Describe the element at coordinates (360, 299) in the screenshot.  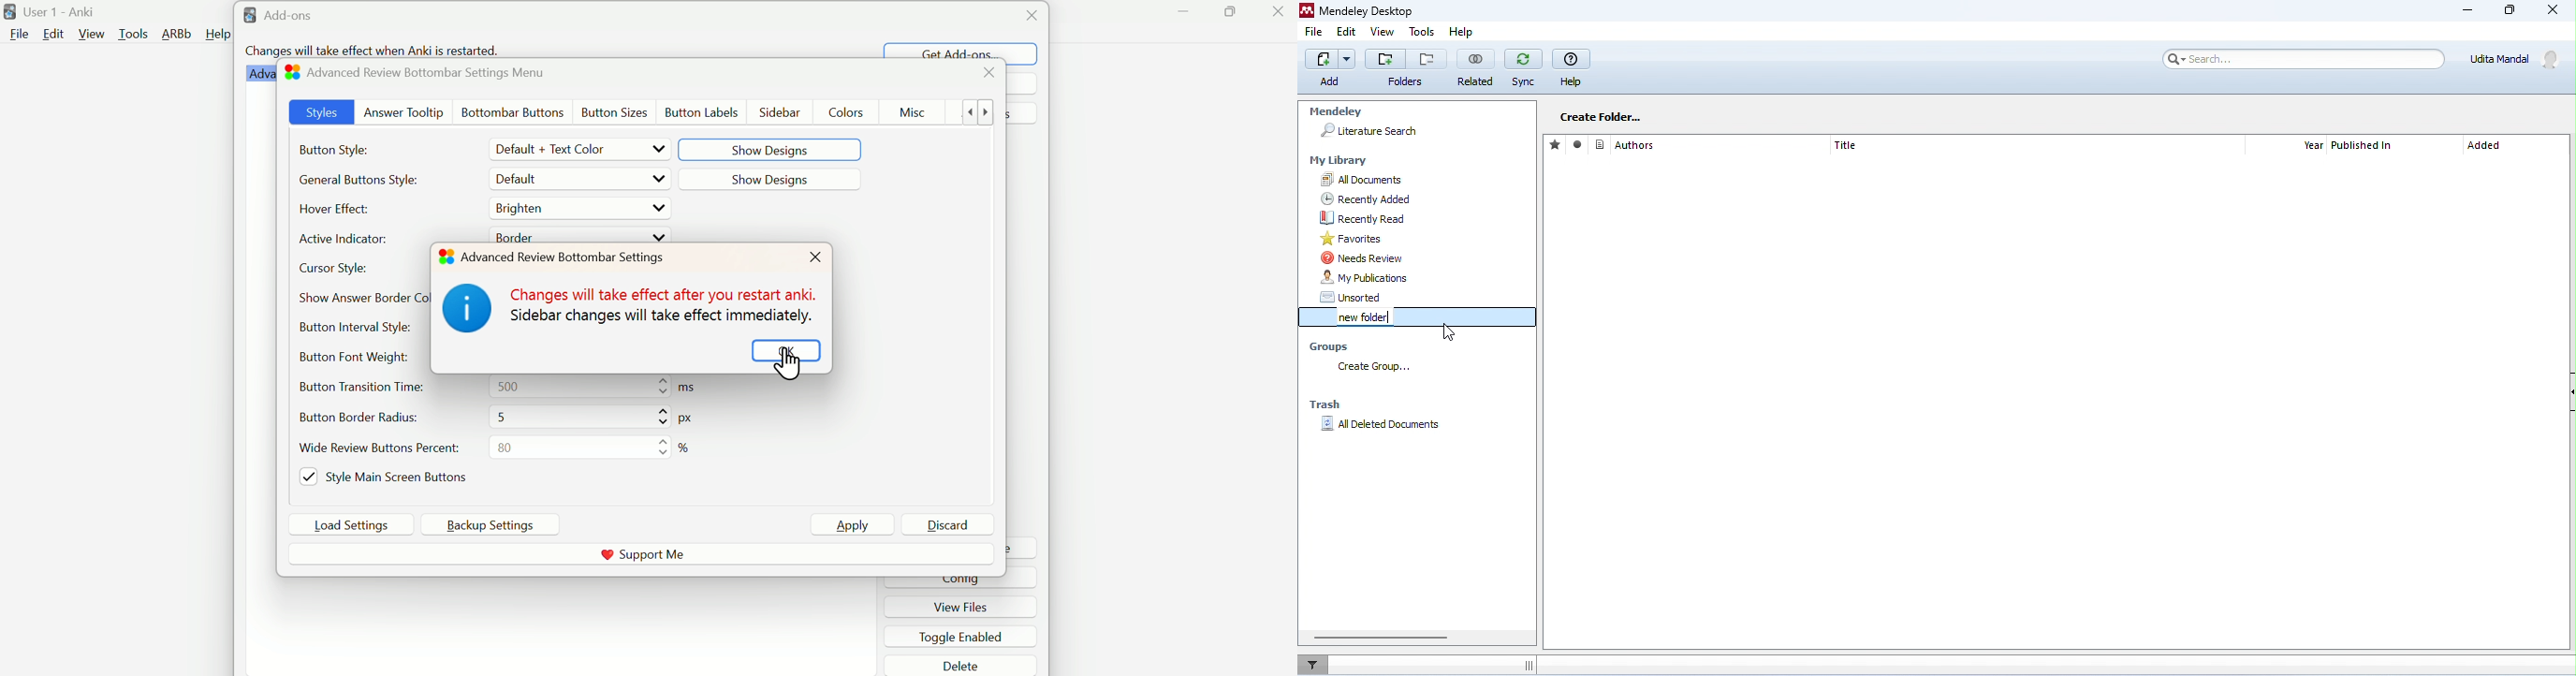
I see `Show Answer Border Color Style` at that location.